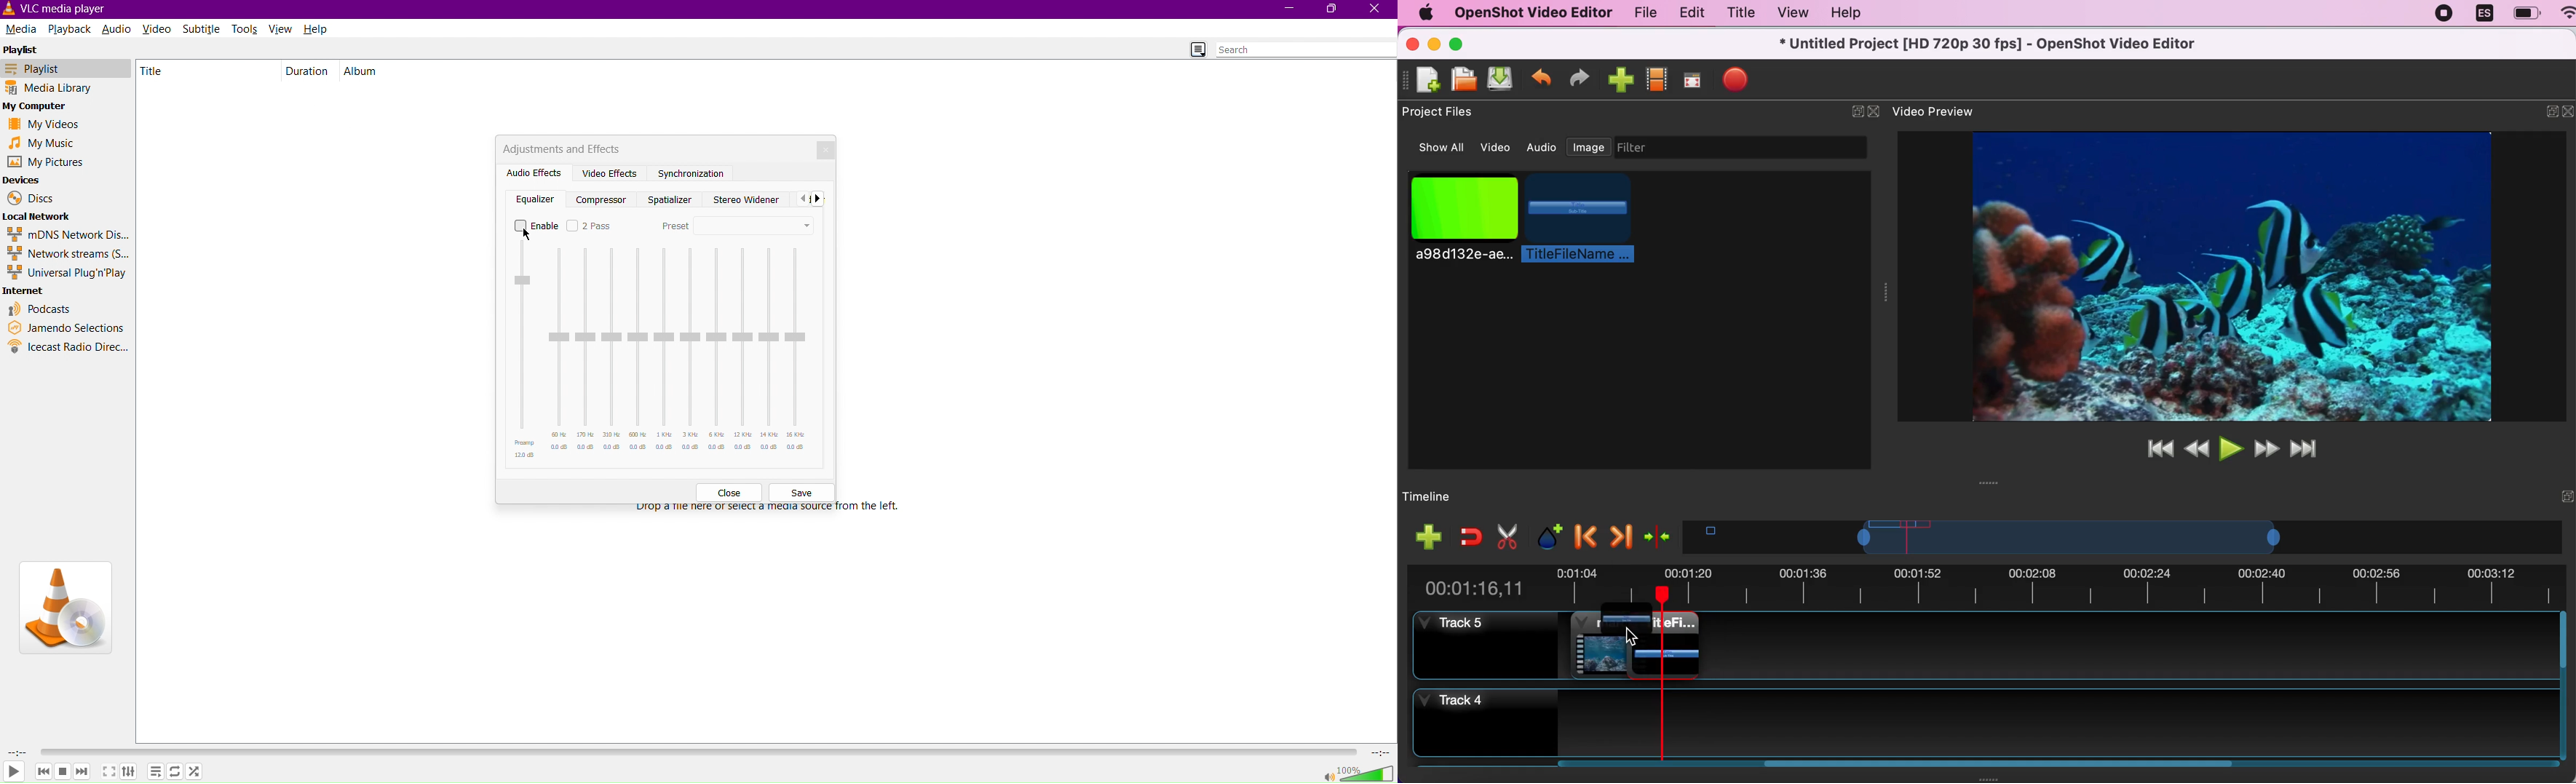 The image size is (2576, 784). I want to click on video preview, so click(2218, 275).